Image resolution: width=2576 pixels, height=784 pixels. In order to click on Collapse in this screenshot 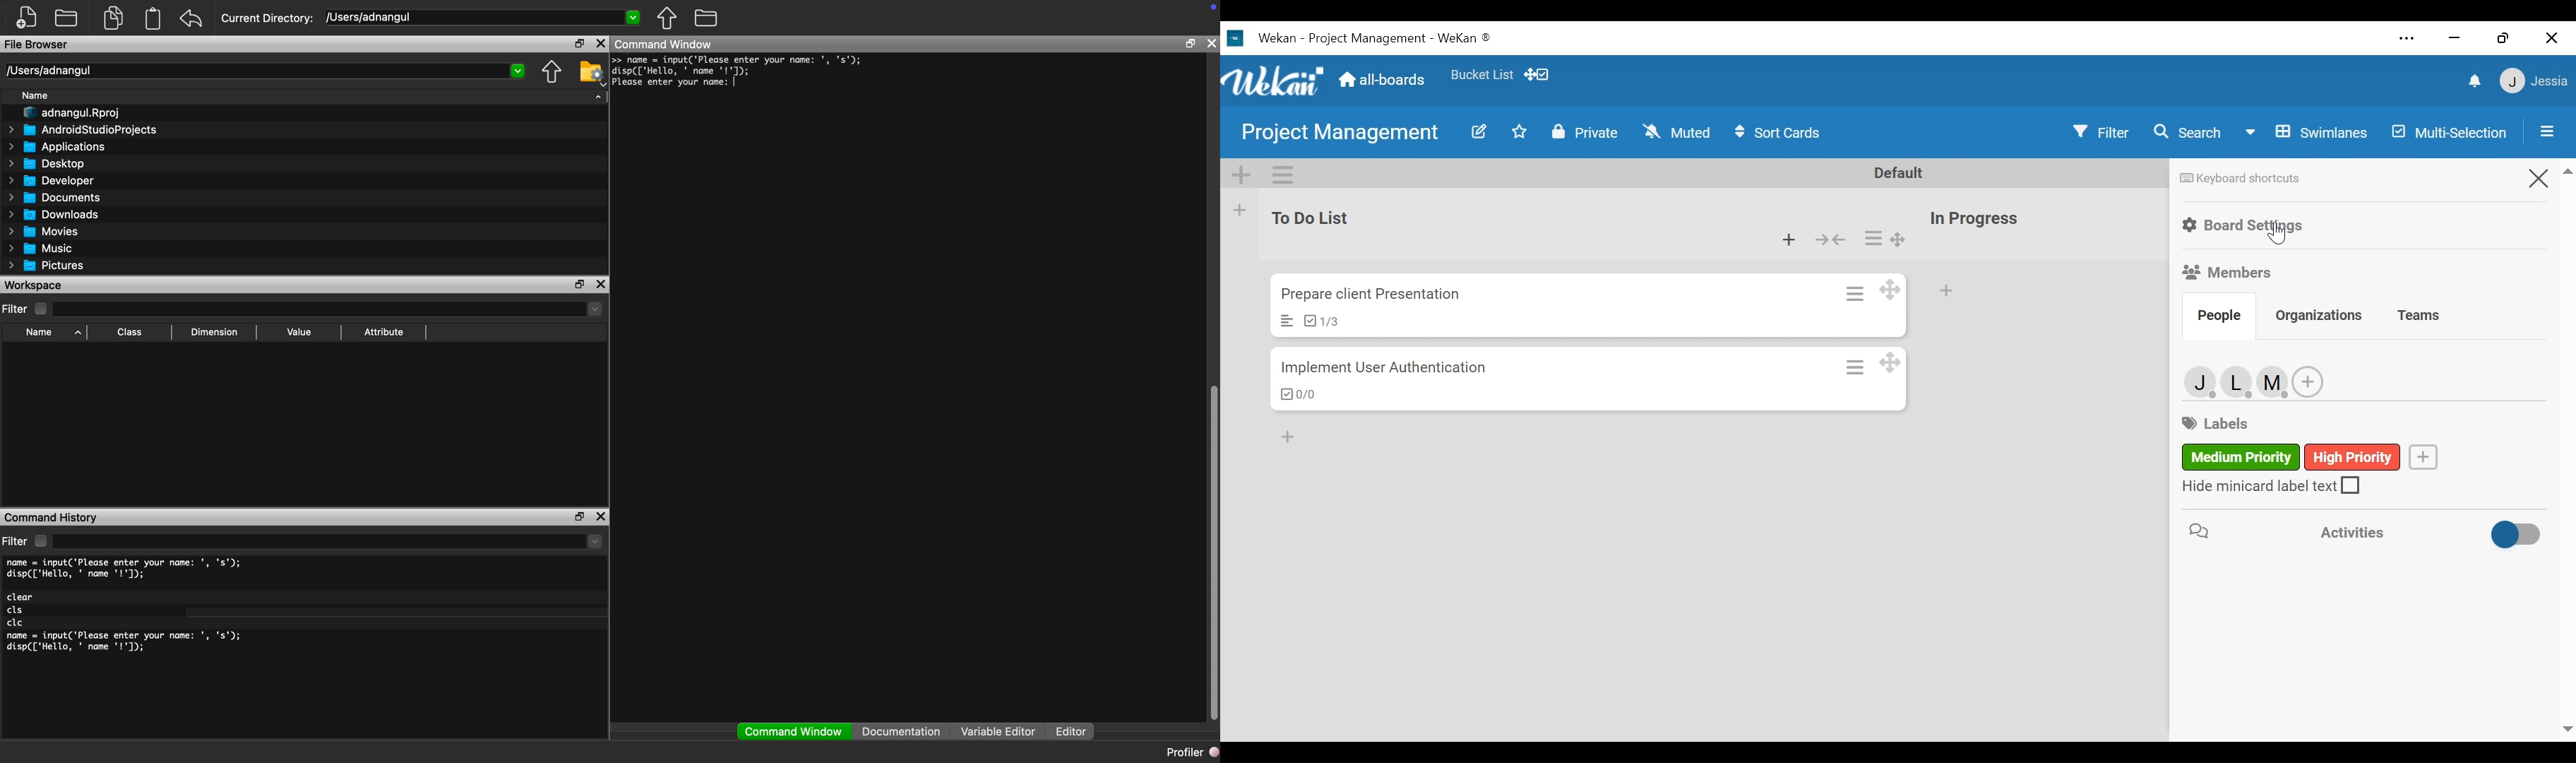, I will do `click(599, 96)`.